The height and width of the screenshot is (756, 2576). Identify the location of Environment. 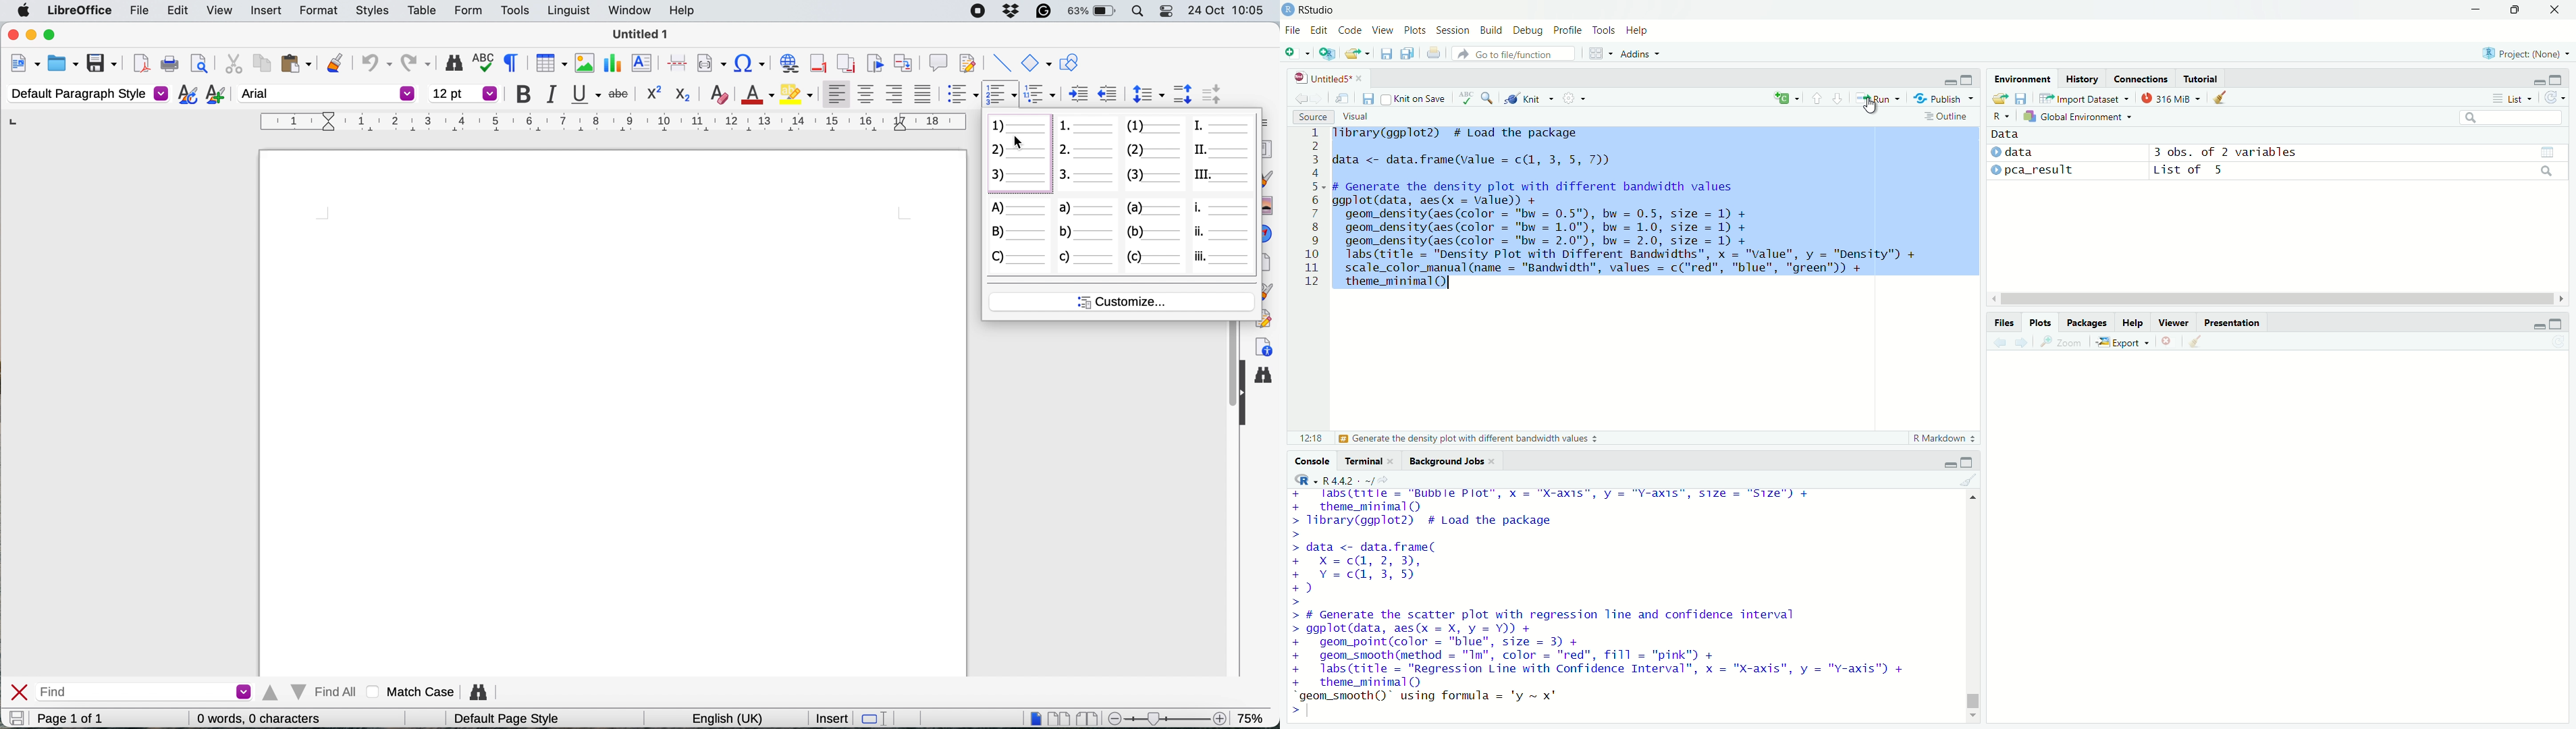
(2023, 78).